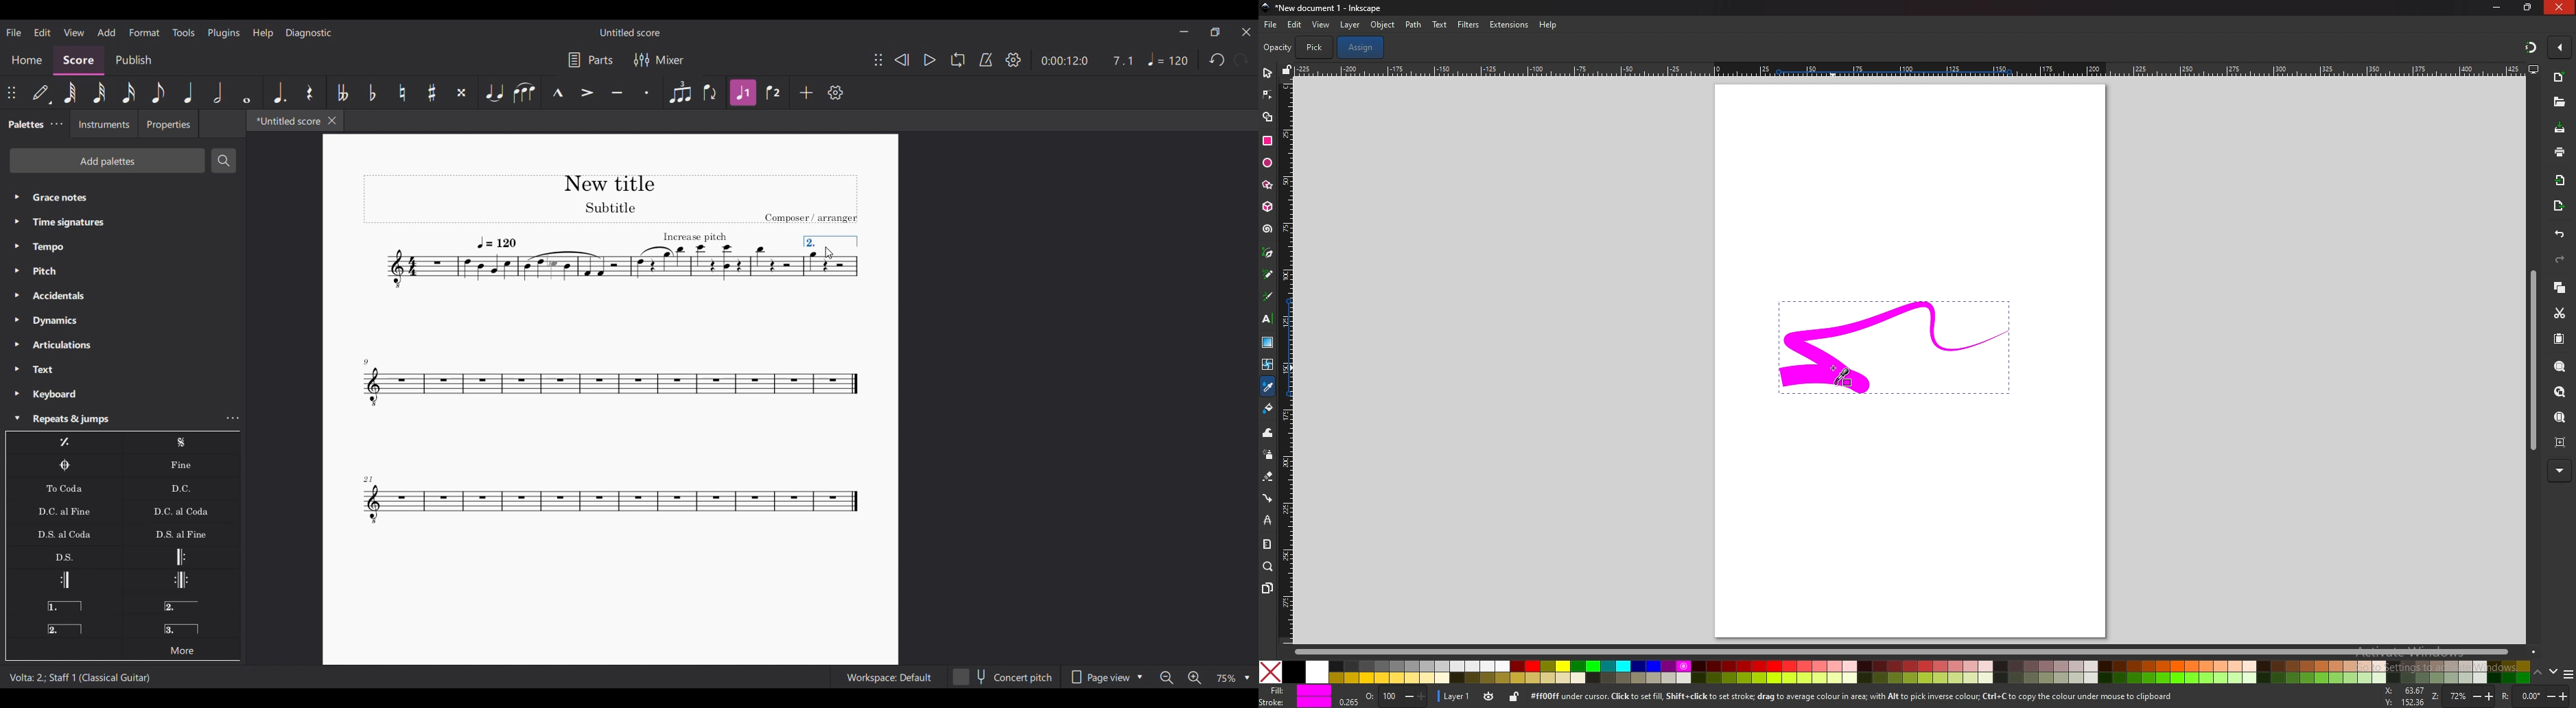 The height and width of the screenshot is (728, 2576). Describe the element at coordinates (64, 603) in the screenshot. I see `Prima volta` at that location.